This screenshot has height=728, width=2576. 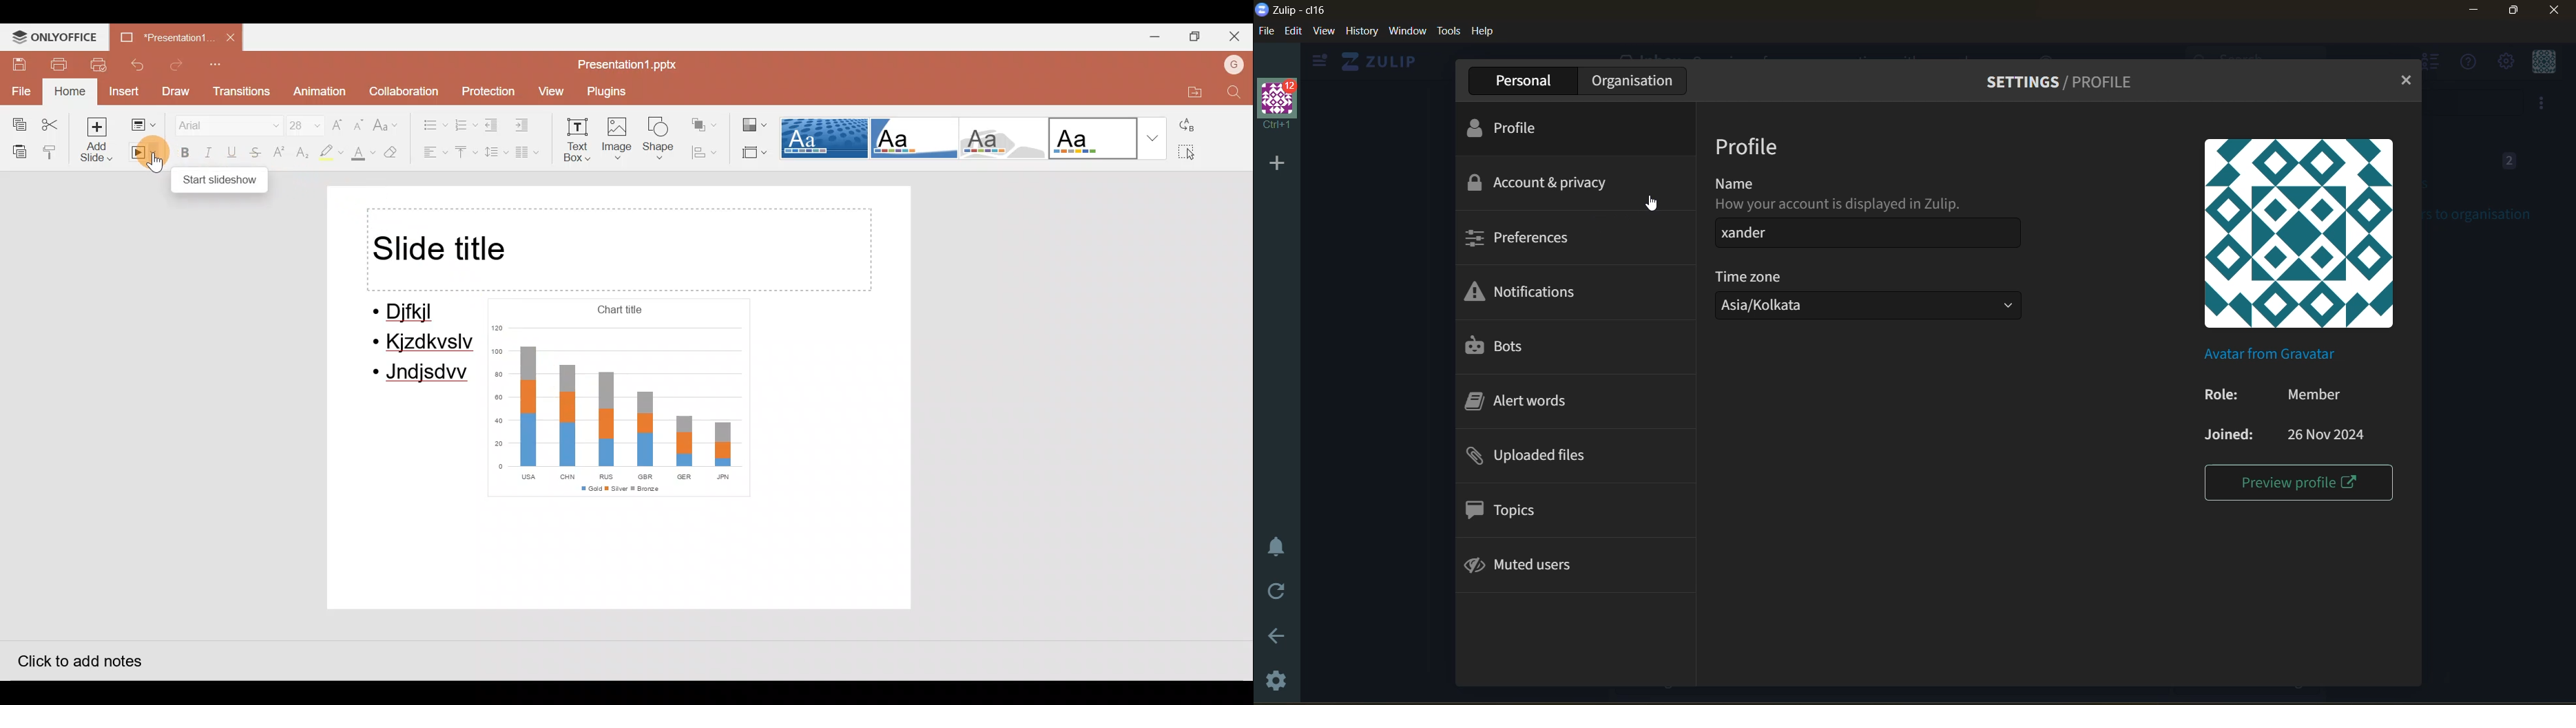 I want to click on Insert, so click(x=120, y=92).